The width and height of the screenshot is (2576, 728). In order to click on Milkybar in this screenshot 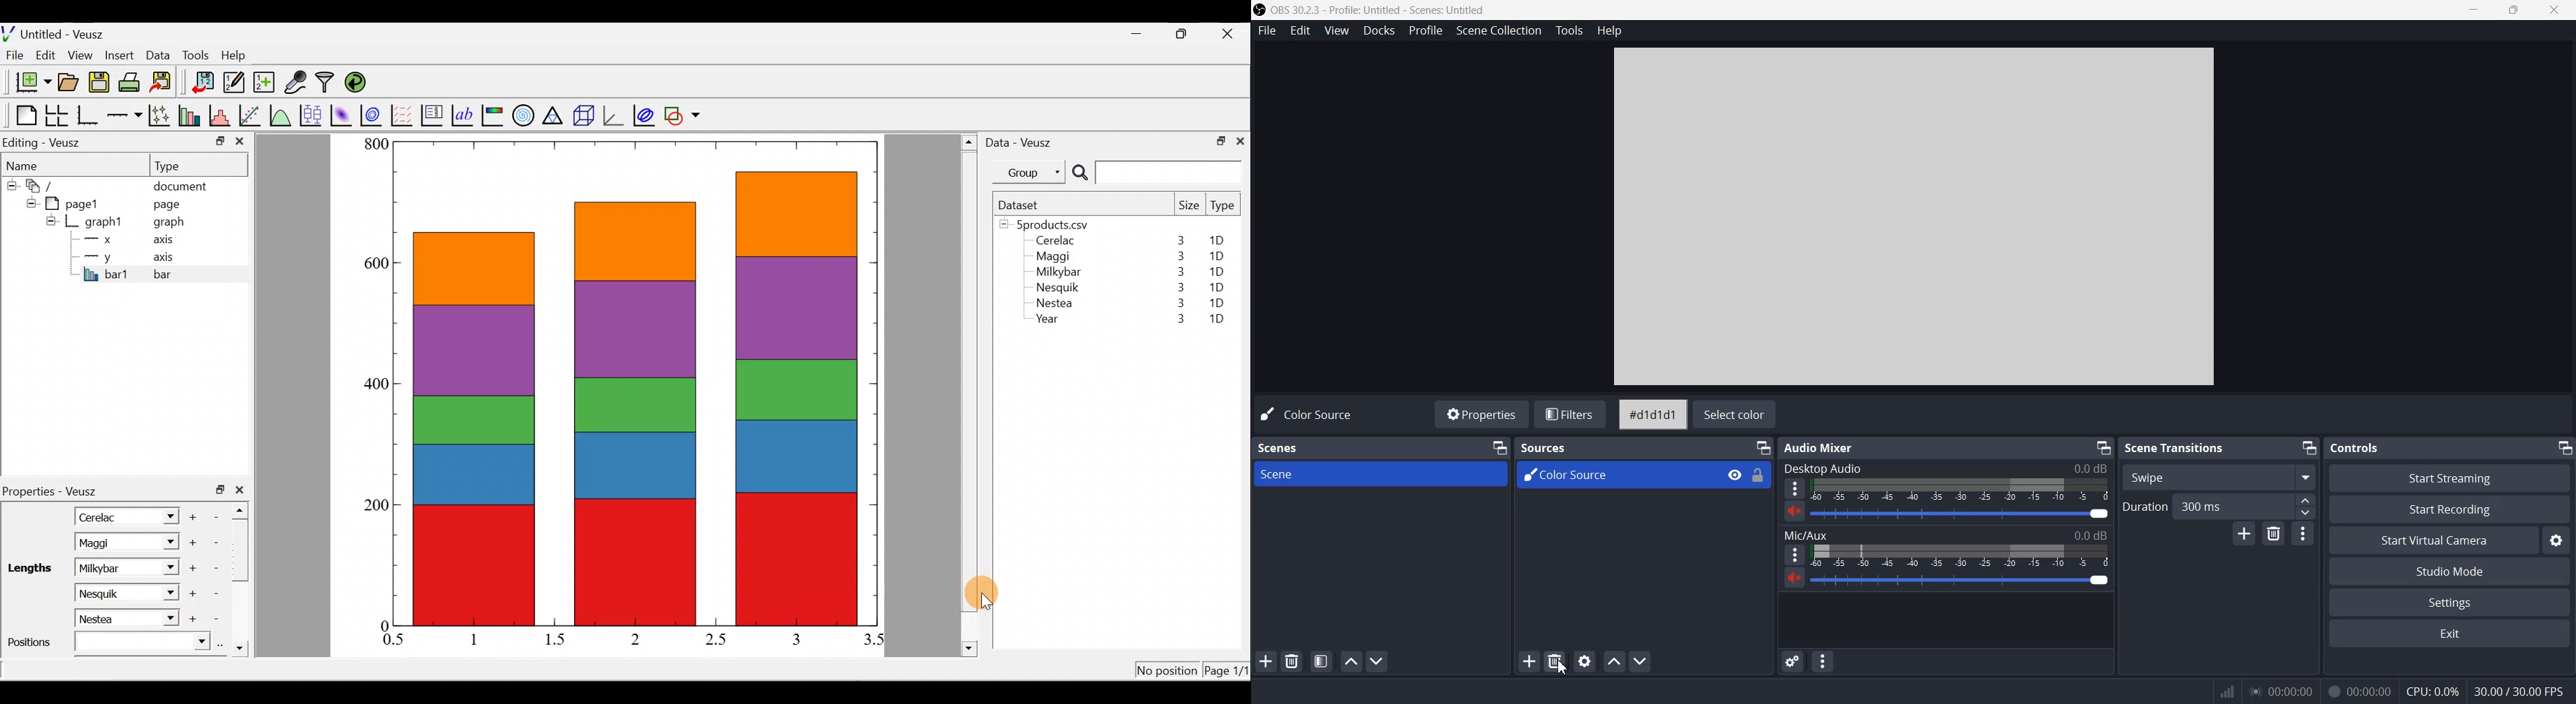, I will do `click(112, 567)`.